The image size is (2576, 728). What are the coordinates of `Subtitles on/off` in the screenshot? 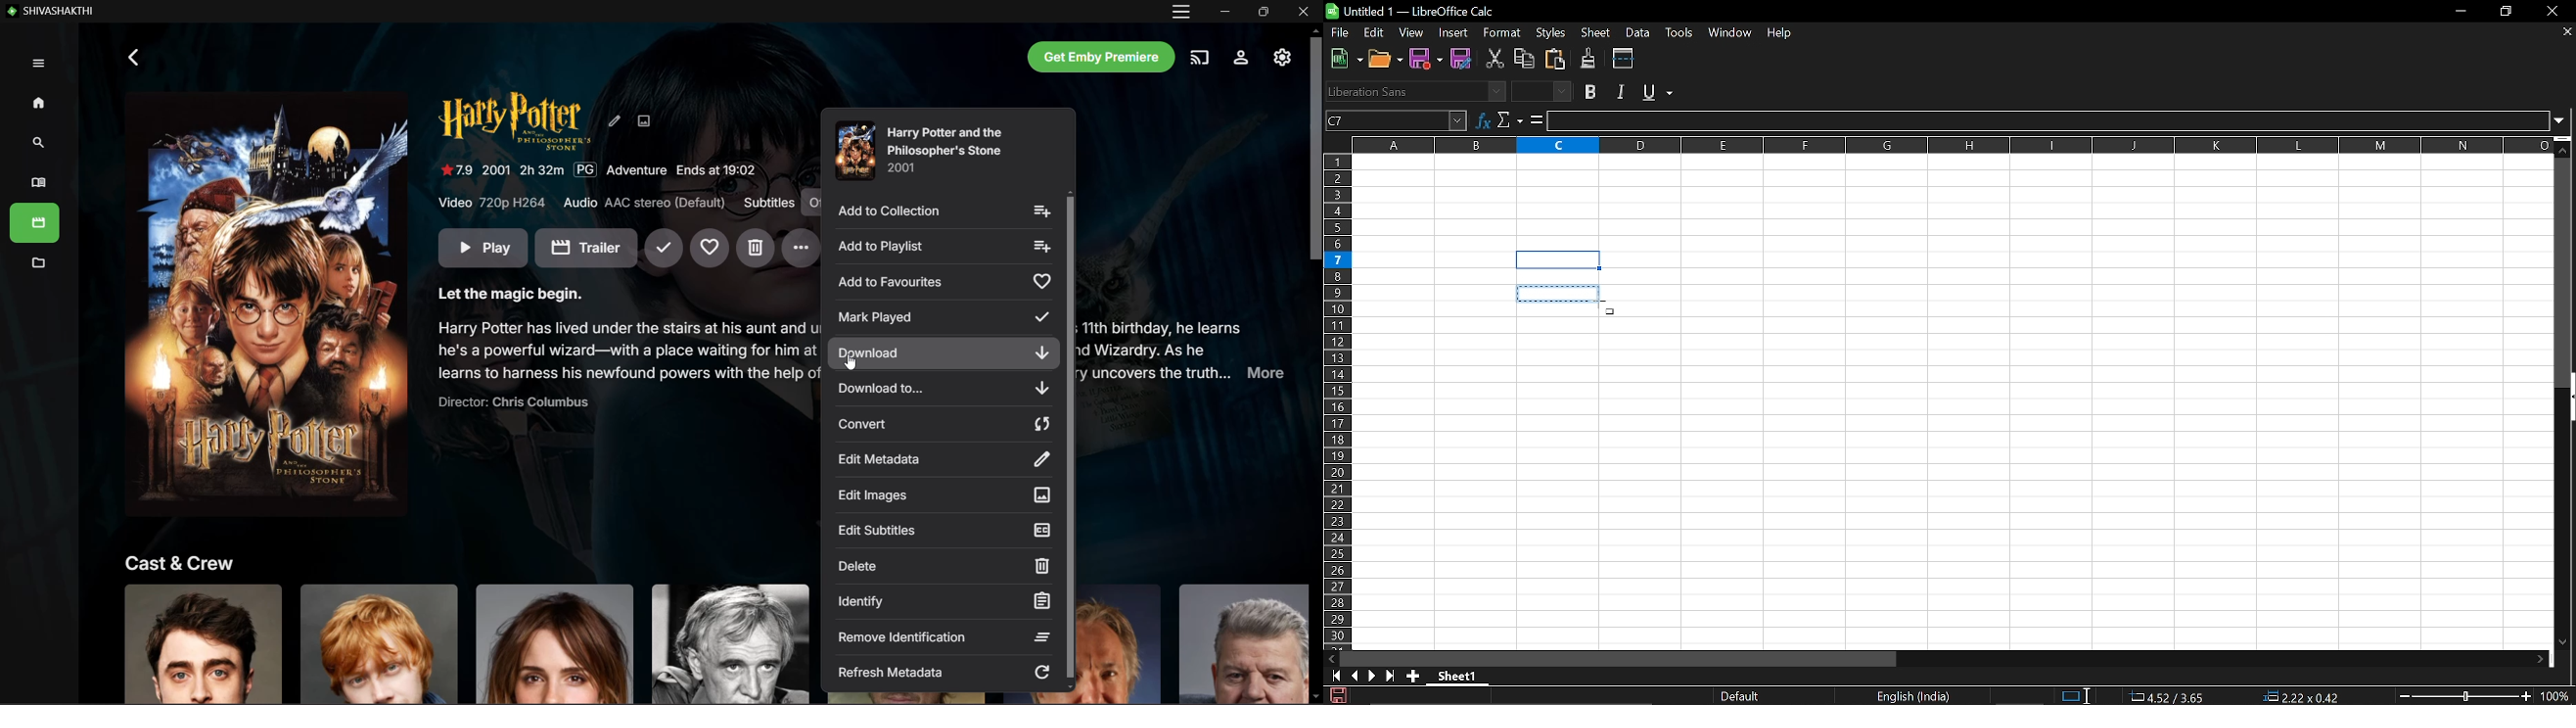 It's located at (809, 201).